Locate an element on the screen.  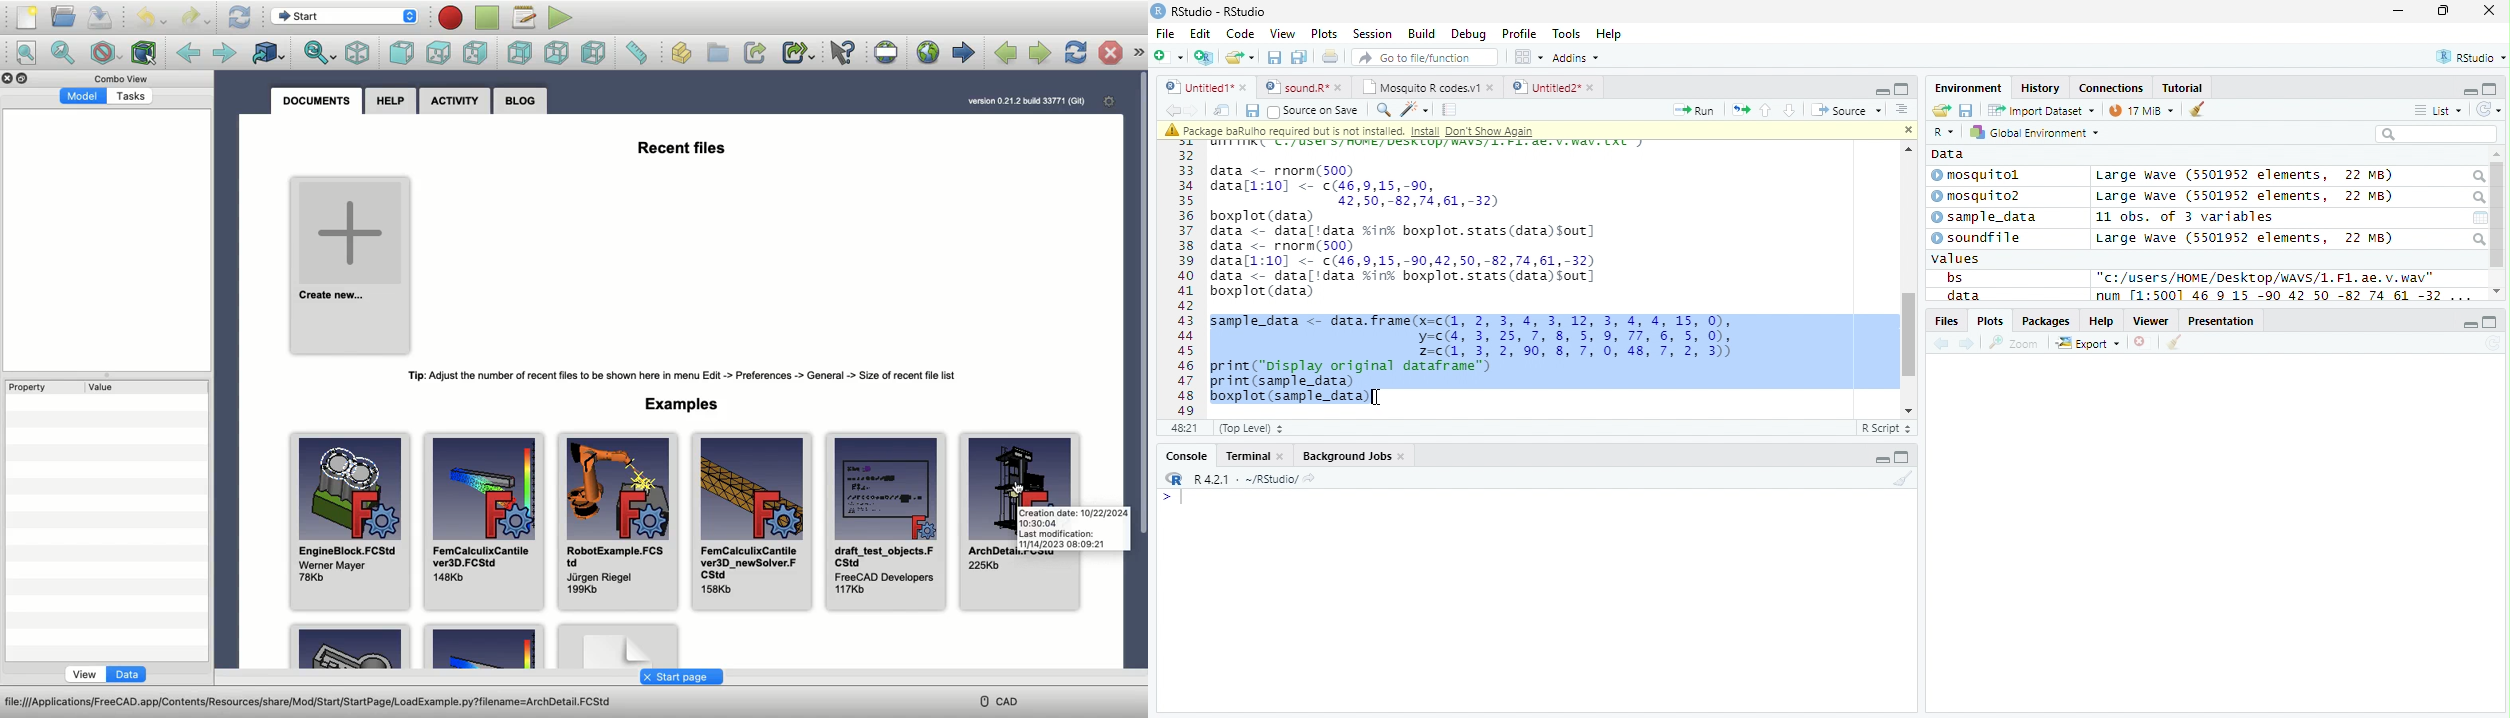
scroll down is located at coordinates (2497, 291).